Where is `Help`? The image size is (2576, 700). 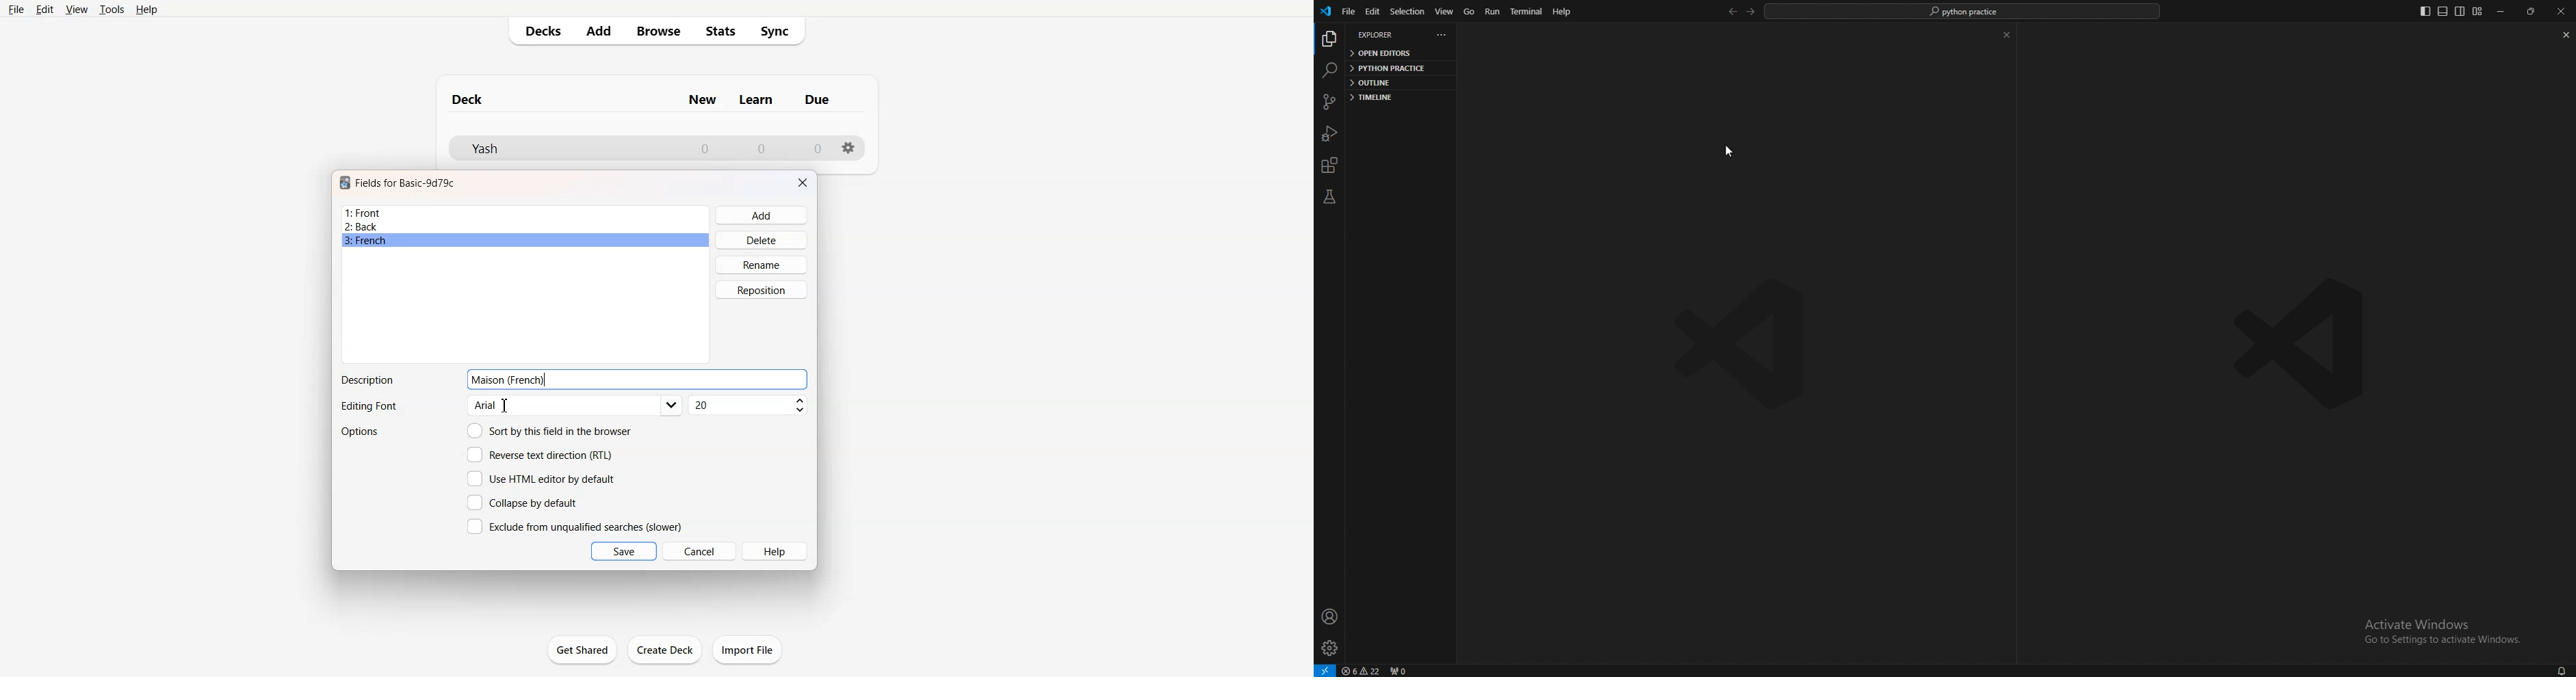
Help is located at coordinates (147, 10).